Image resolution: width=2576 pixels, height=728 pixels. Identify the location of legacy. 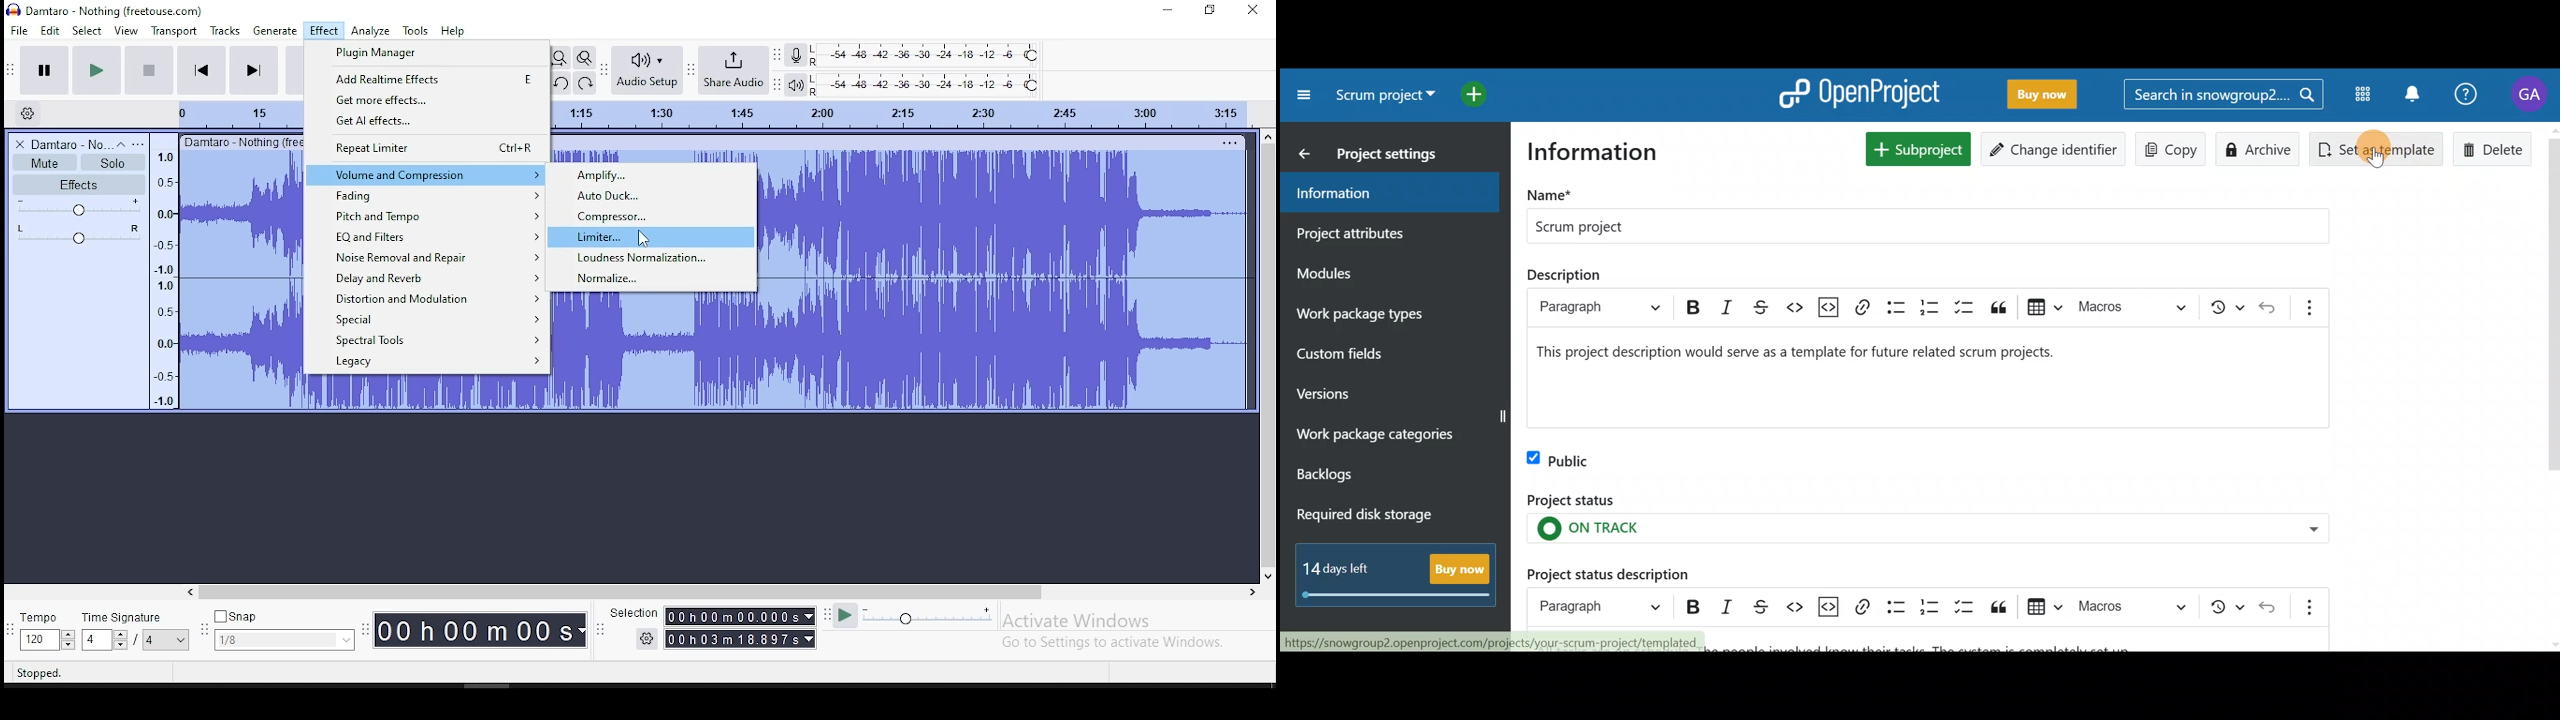
(426, 363).